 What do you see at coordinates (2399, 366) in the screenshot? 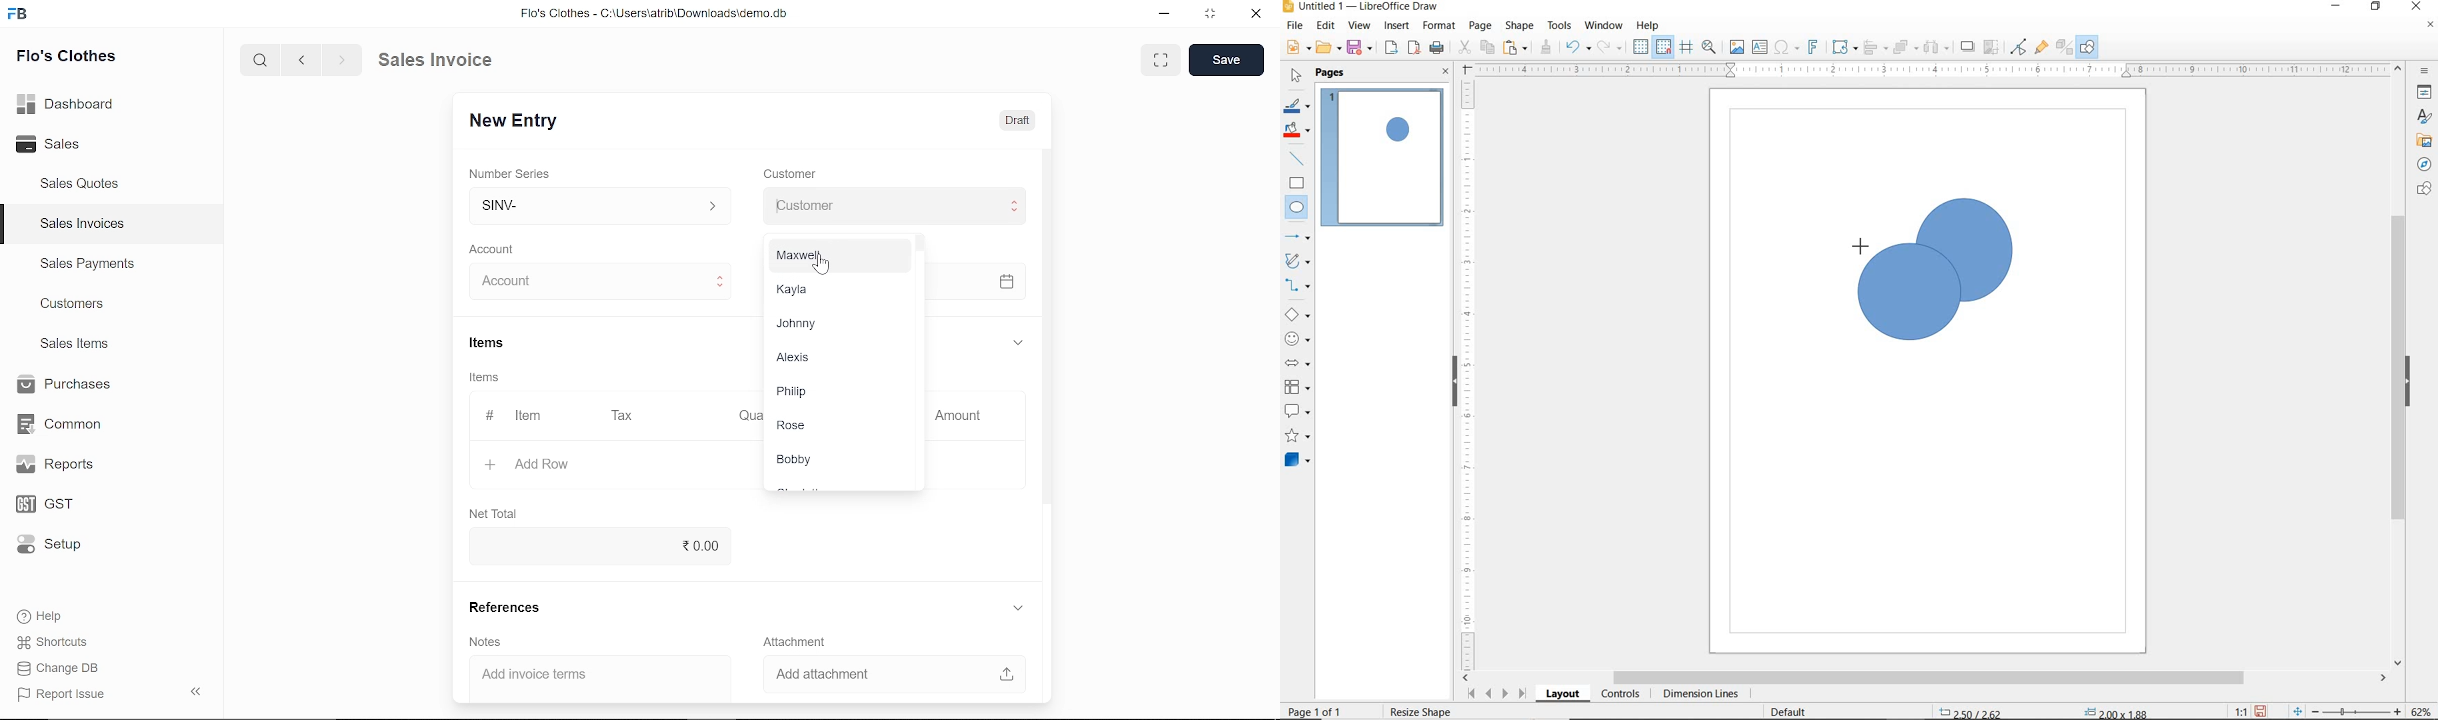
I see `SCROLLBAR` at bounding box center [2399, 366].